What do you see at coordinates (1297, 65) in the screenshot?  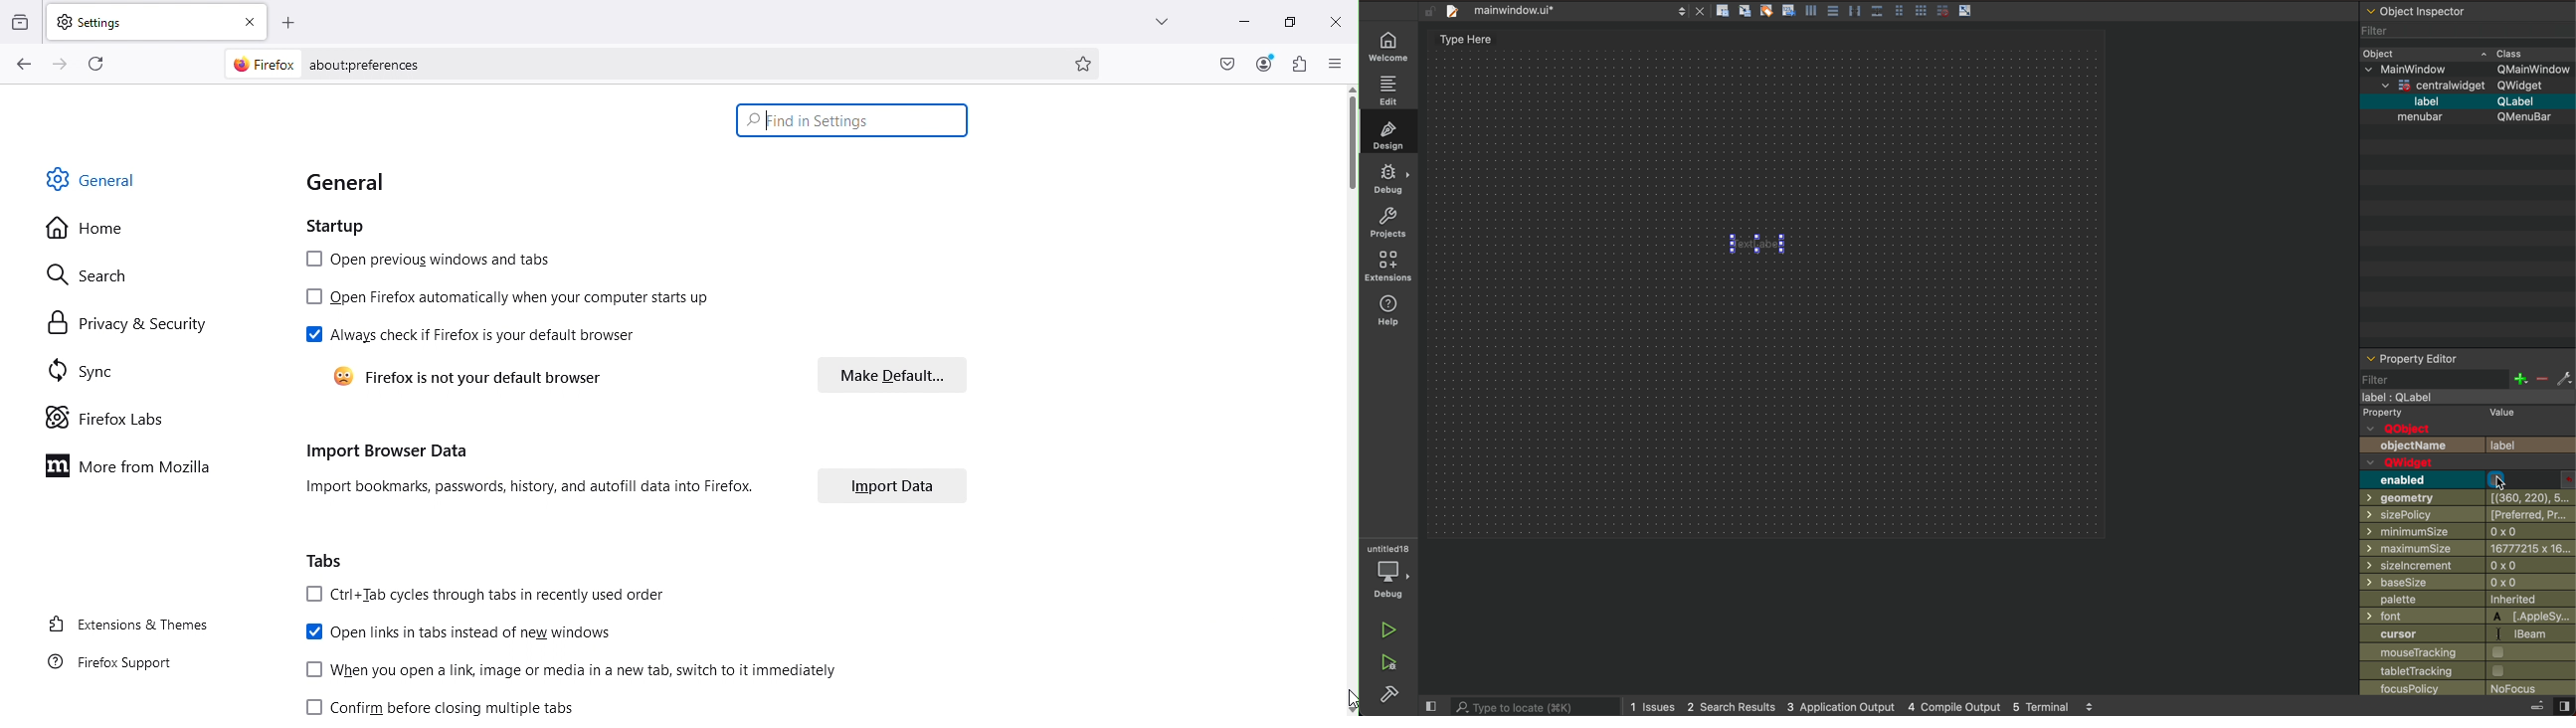 I see `Extensions` at bounding box center [1297, 65].